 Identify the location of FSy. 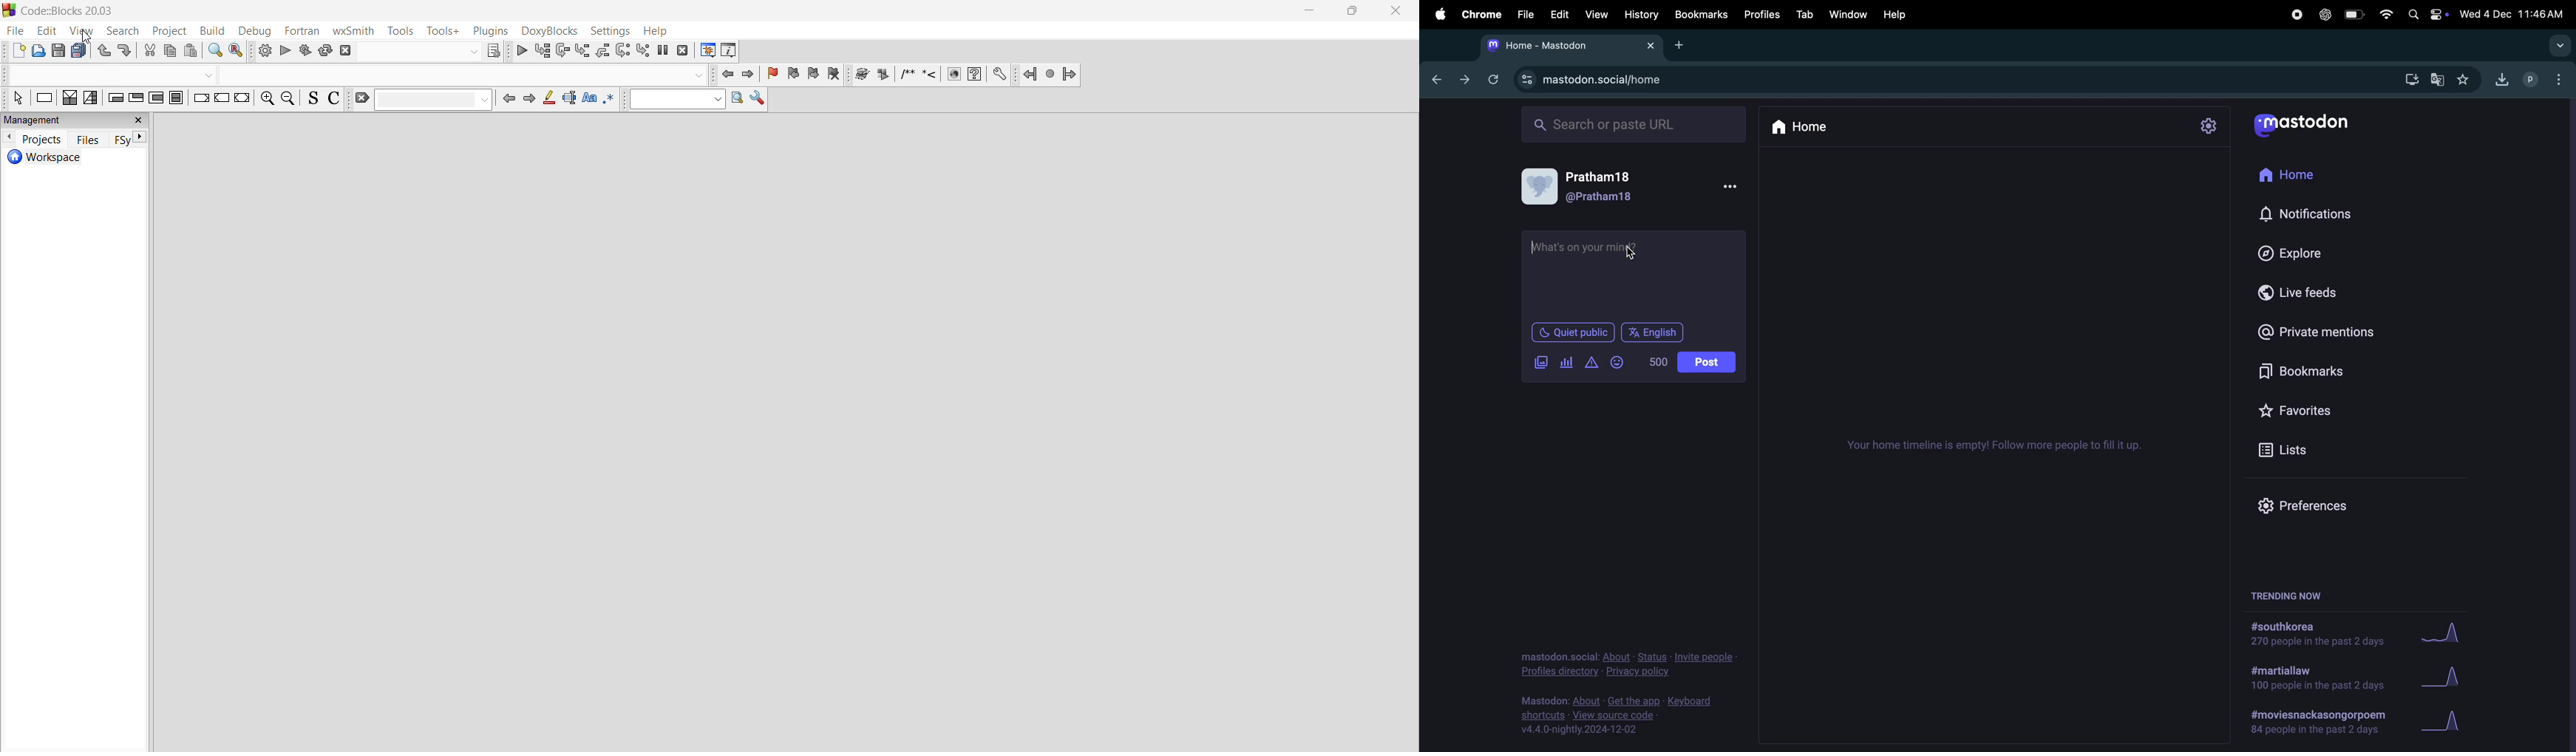
(120, 140).